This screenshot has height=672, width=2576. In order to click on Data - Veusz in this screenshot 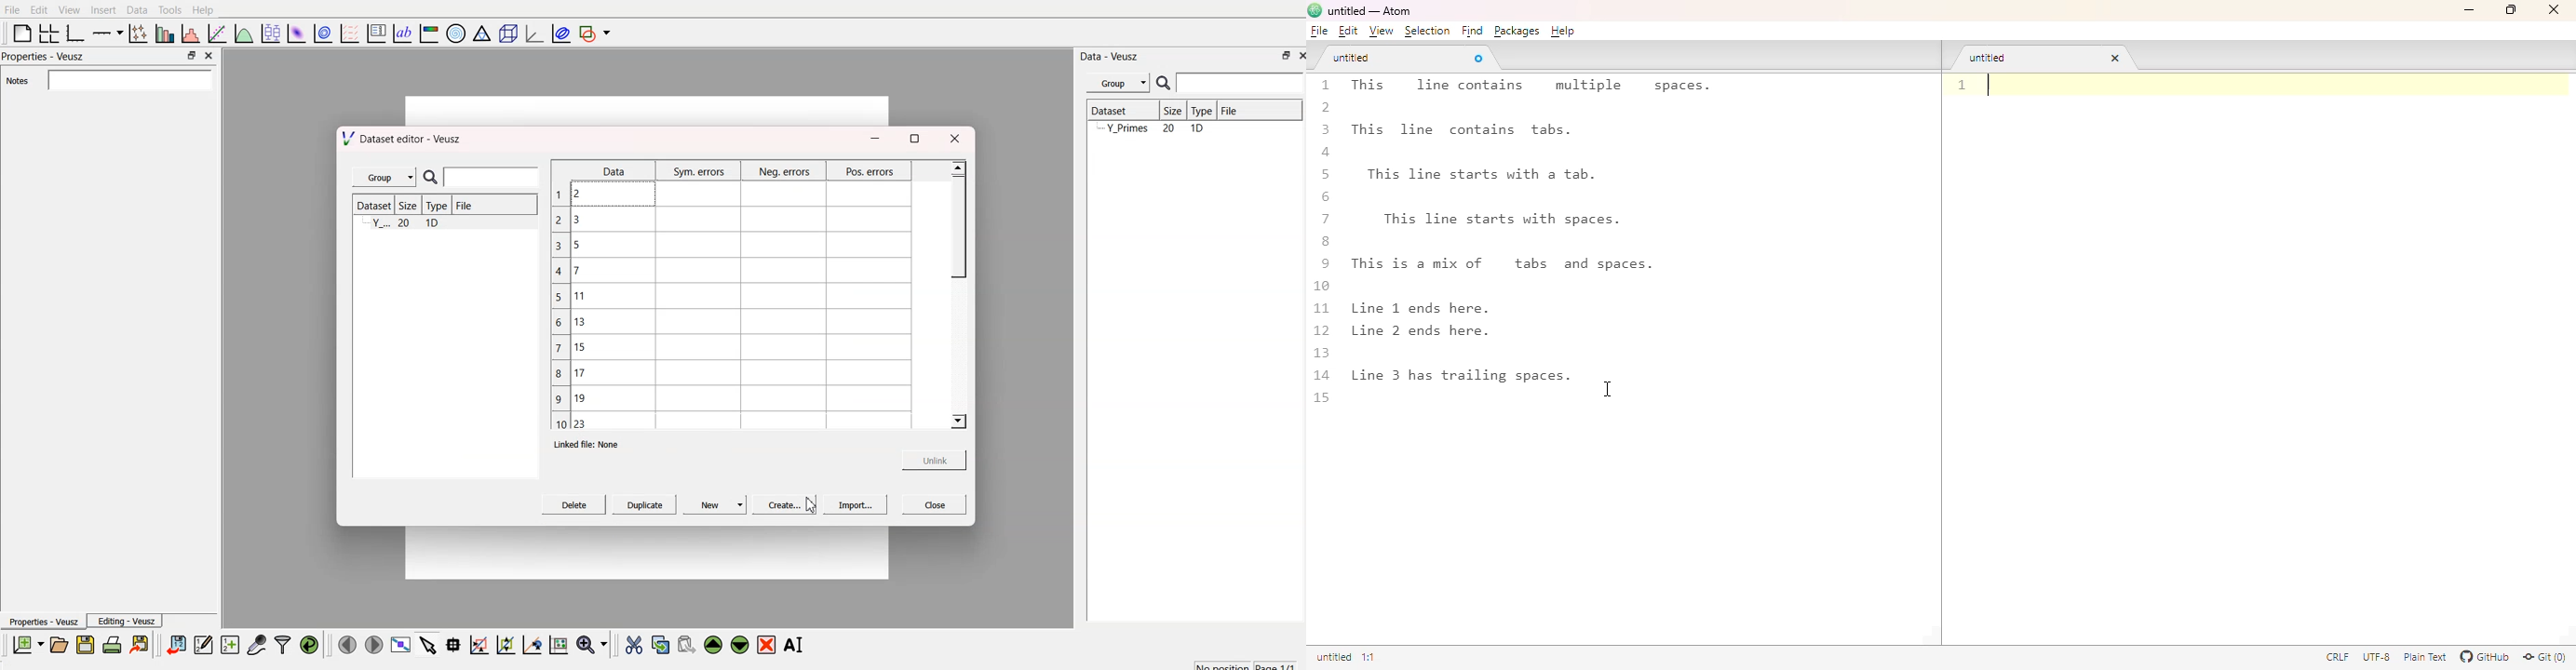, I will do `click(1111, 54)`.